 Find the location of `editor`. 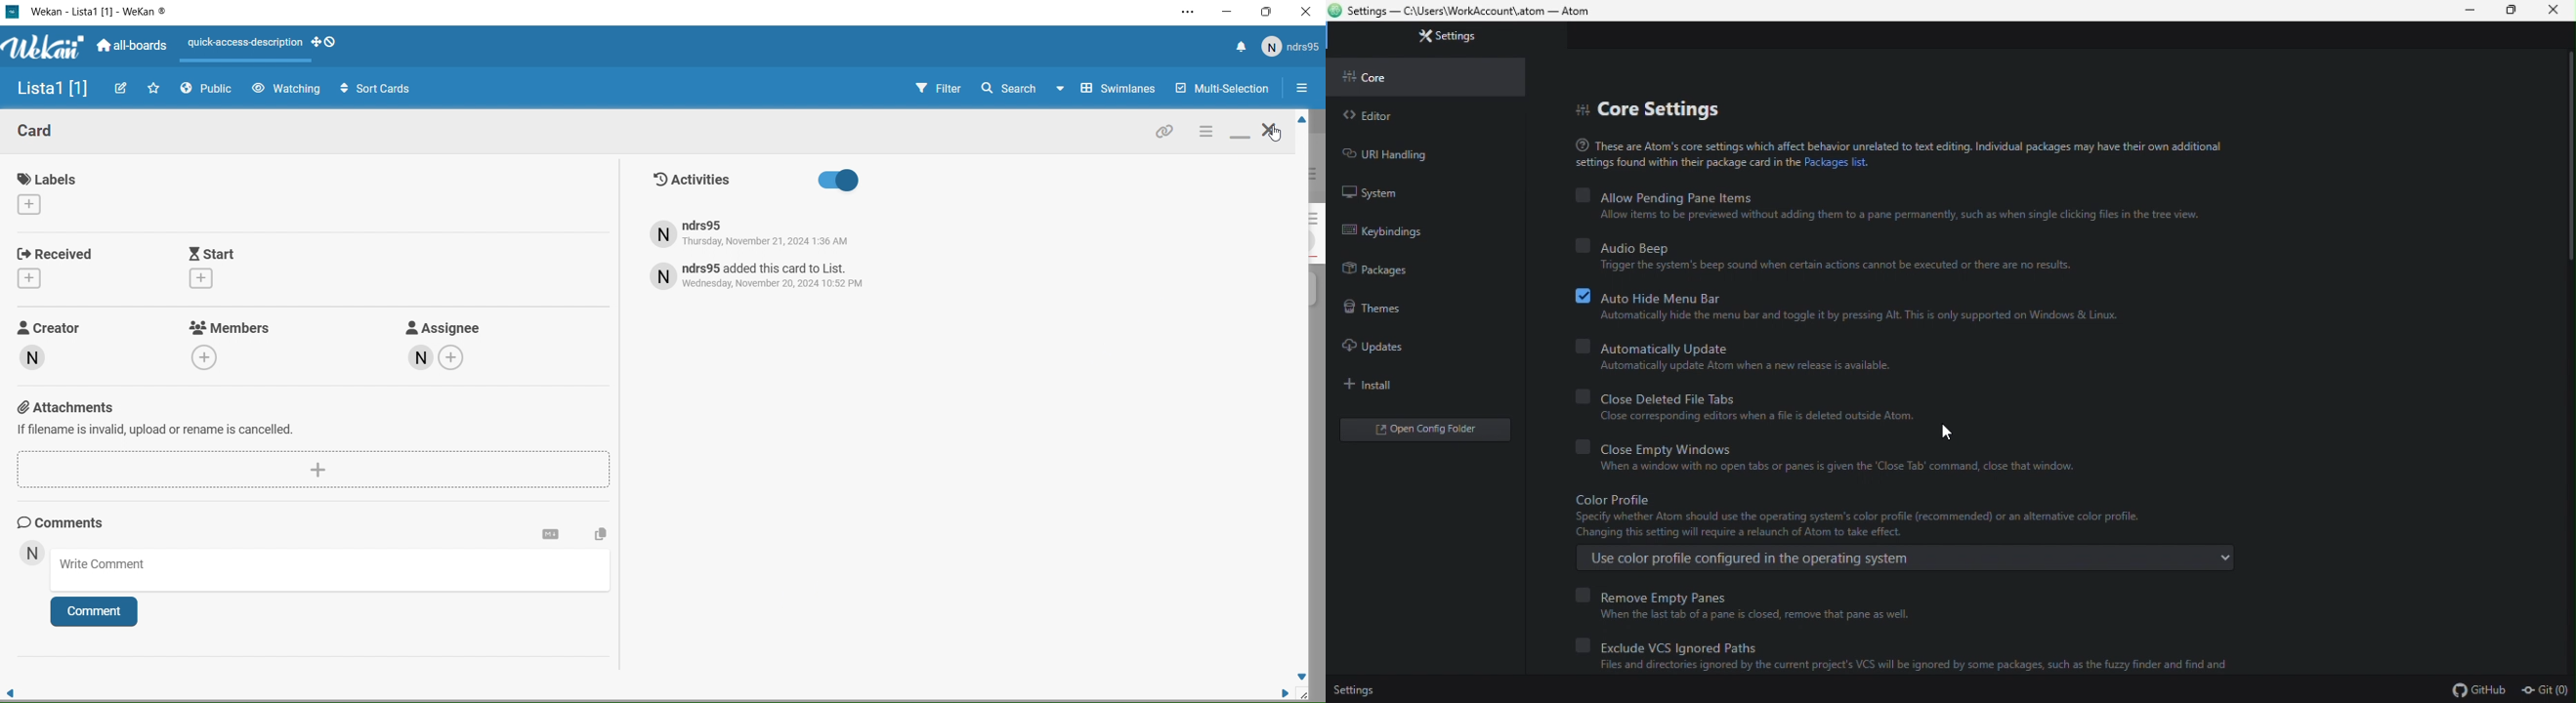

editor is located at coordinates (1410, 119).